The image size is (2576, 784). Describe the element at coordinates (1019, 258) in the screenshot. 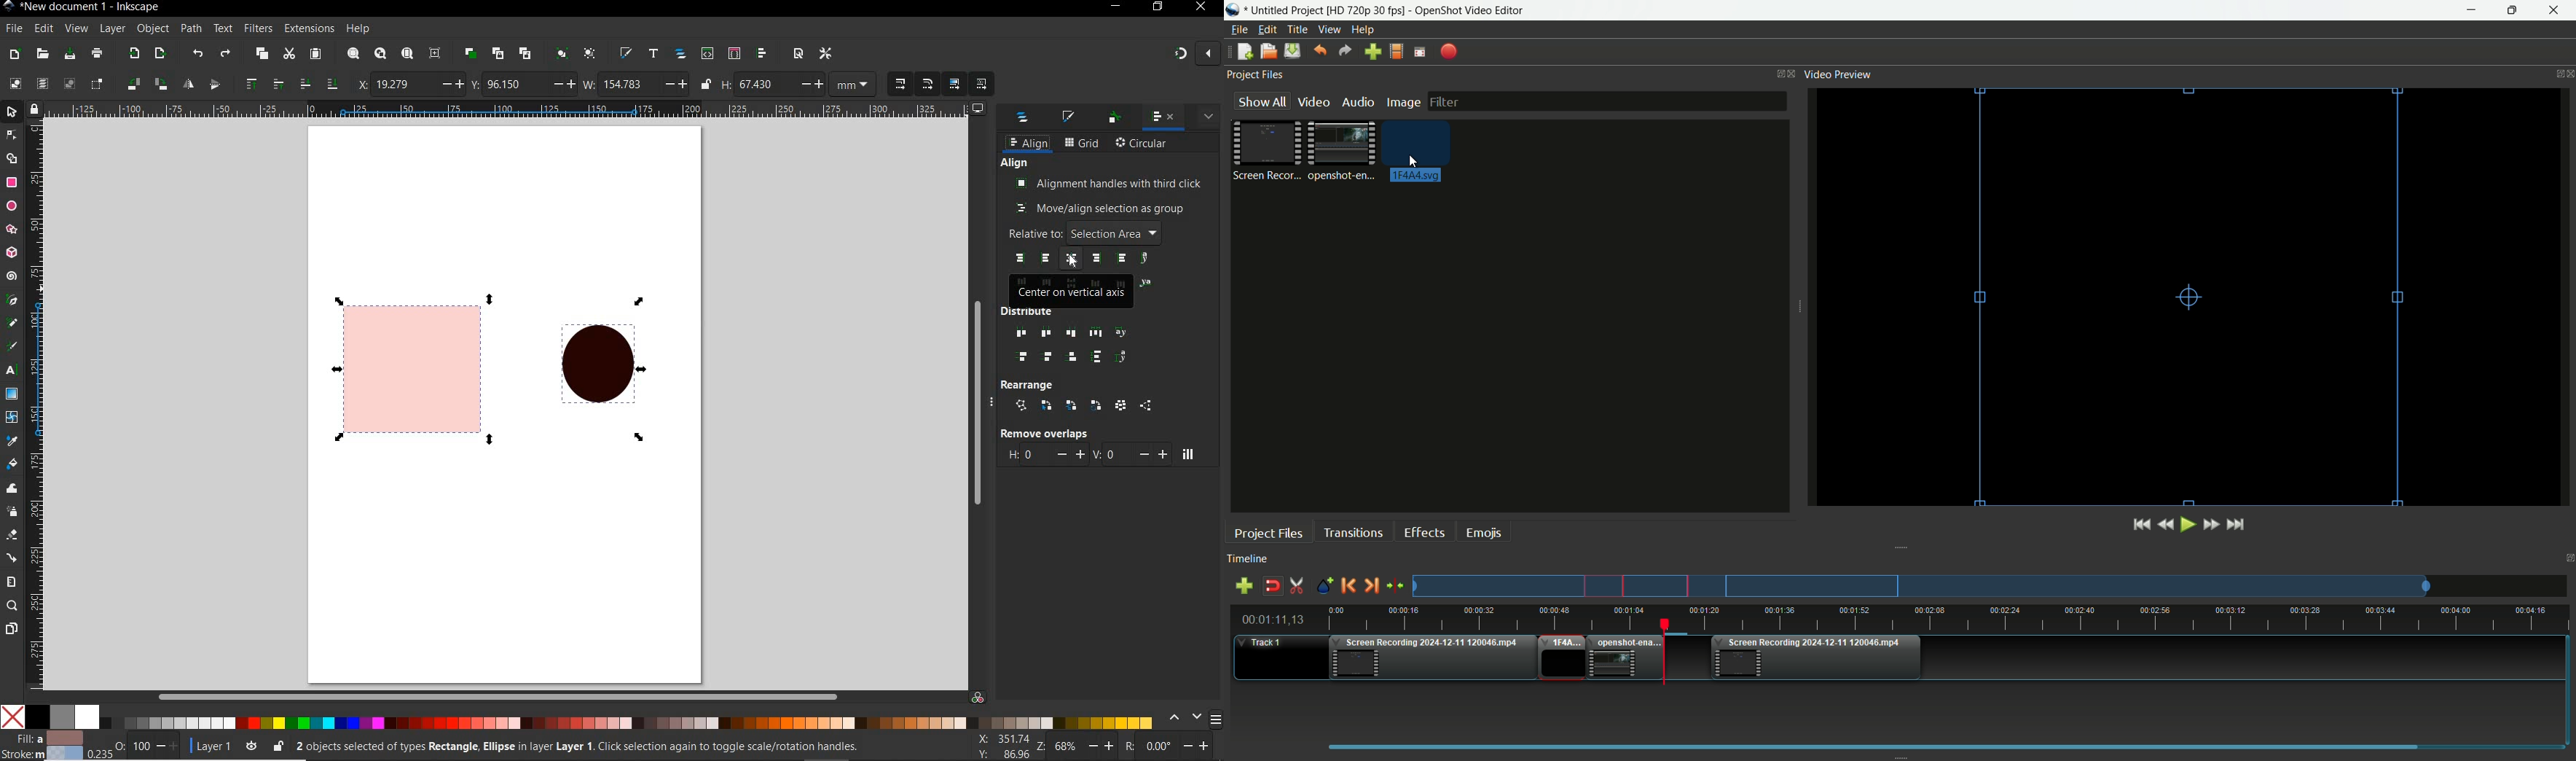

I see `ALIGN RIGHT EDGES OF OBJECTS TO THE LEFT EDGE OF ANCHOR` at that location.